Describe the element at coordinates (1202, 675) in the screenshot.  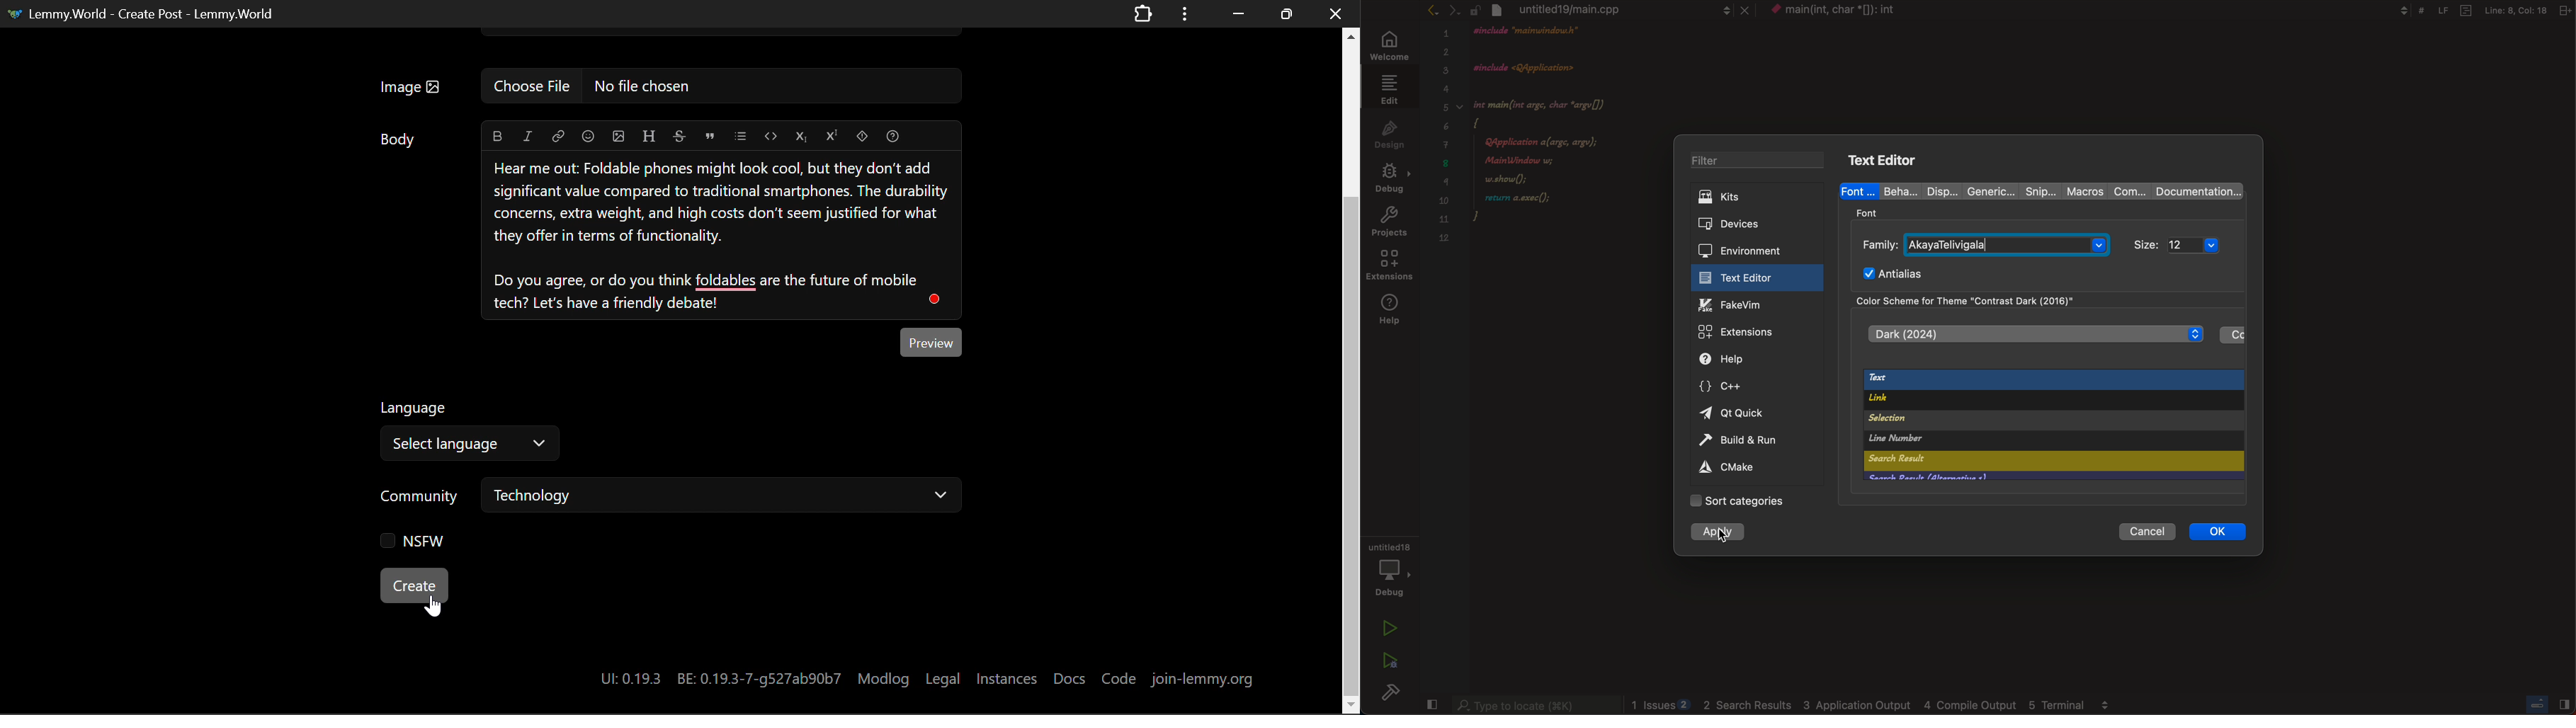
I see `join-lemmy.org` at that location.